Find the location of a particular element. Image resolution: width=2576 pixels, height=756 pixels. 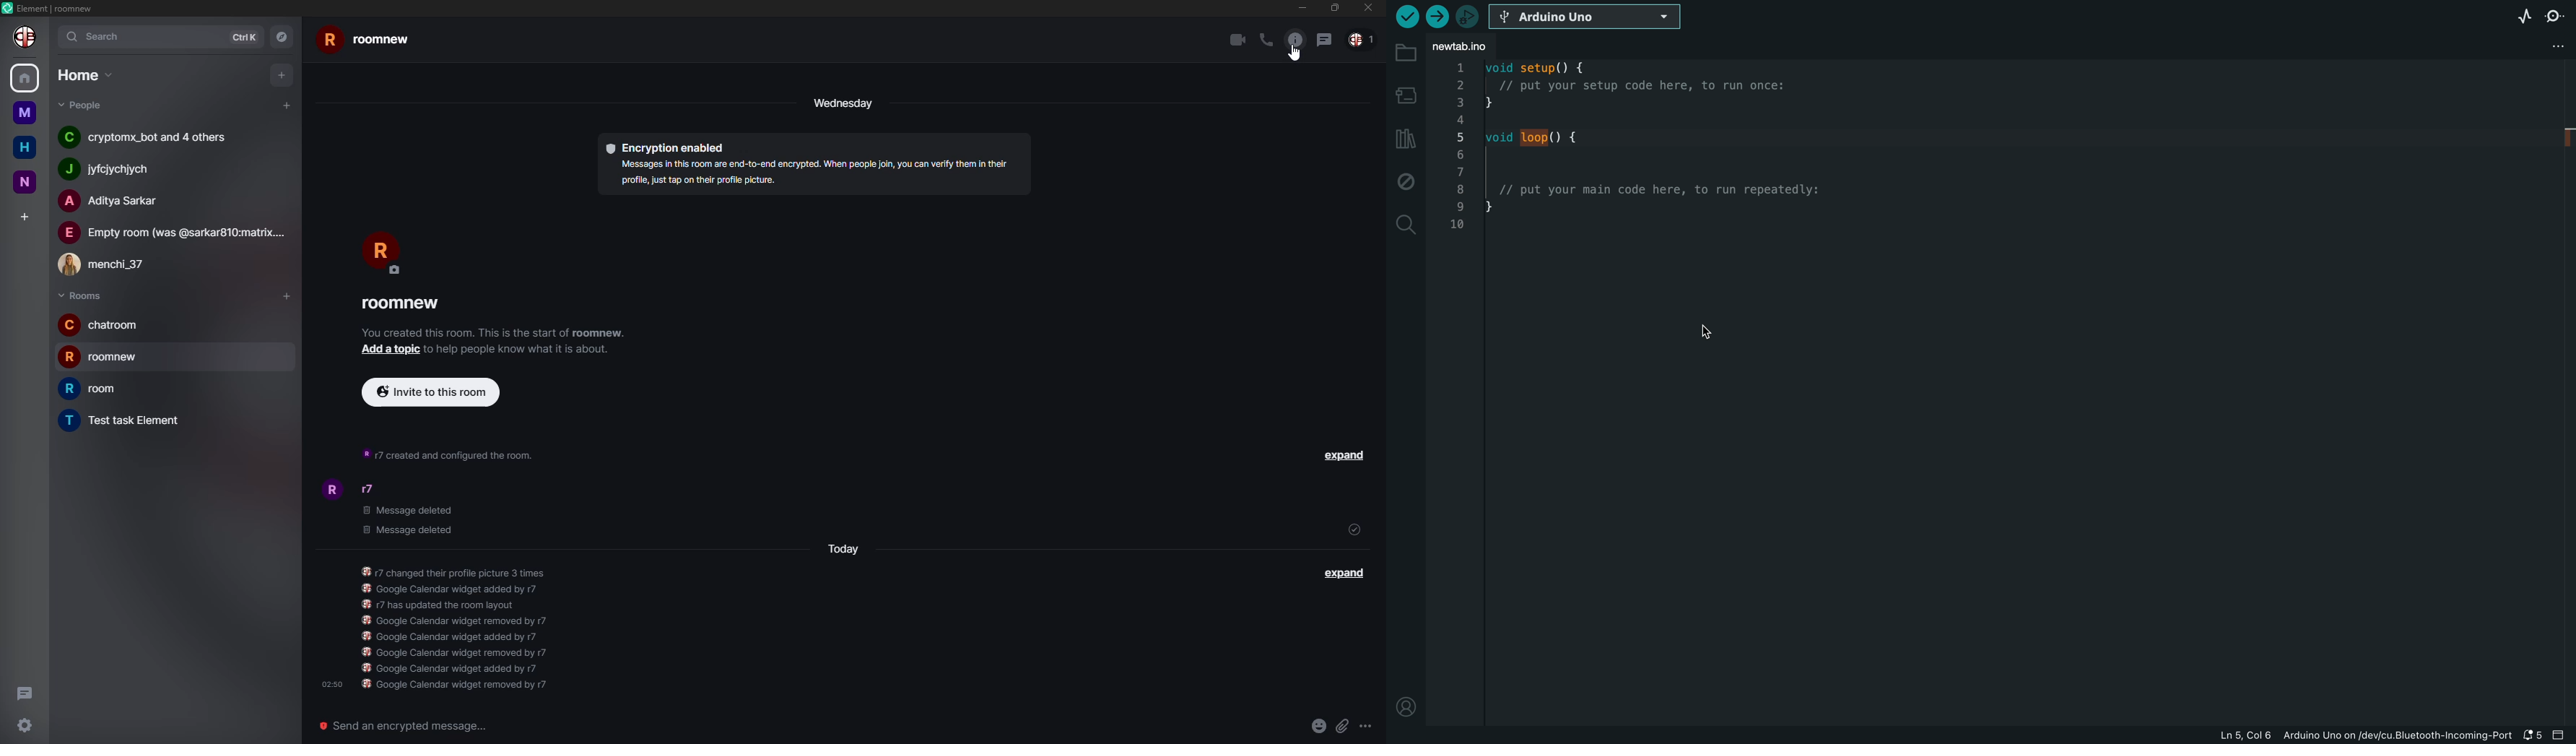

info is located at coordinates (447, 453).